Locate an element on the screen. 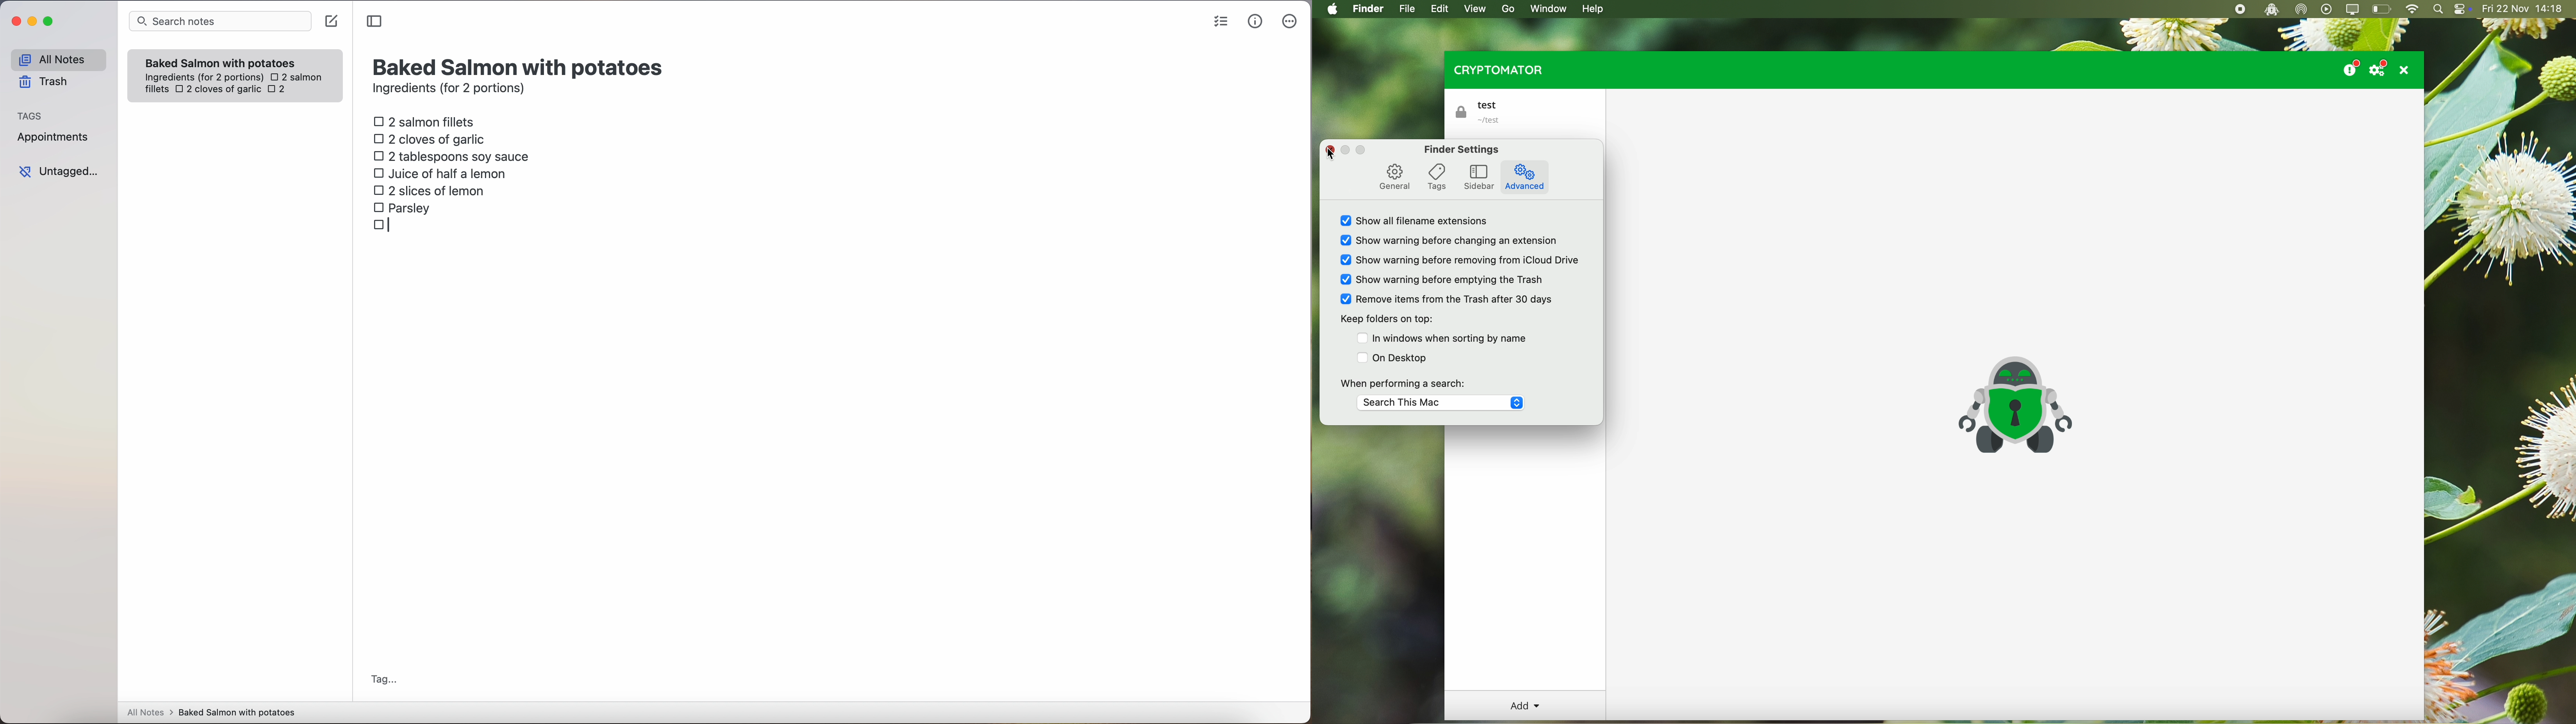  2  is located at coordinates (280, 90).